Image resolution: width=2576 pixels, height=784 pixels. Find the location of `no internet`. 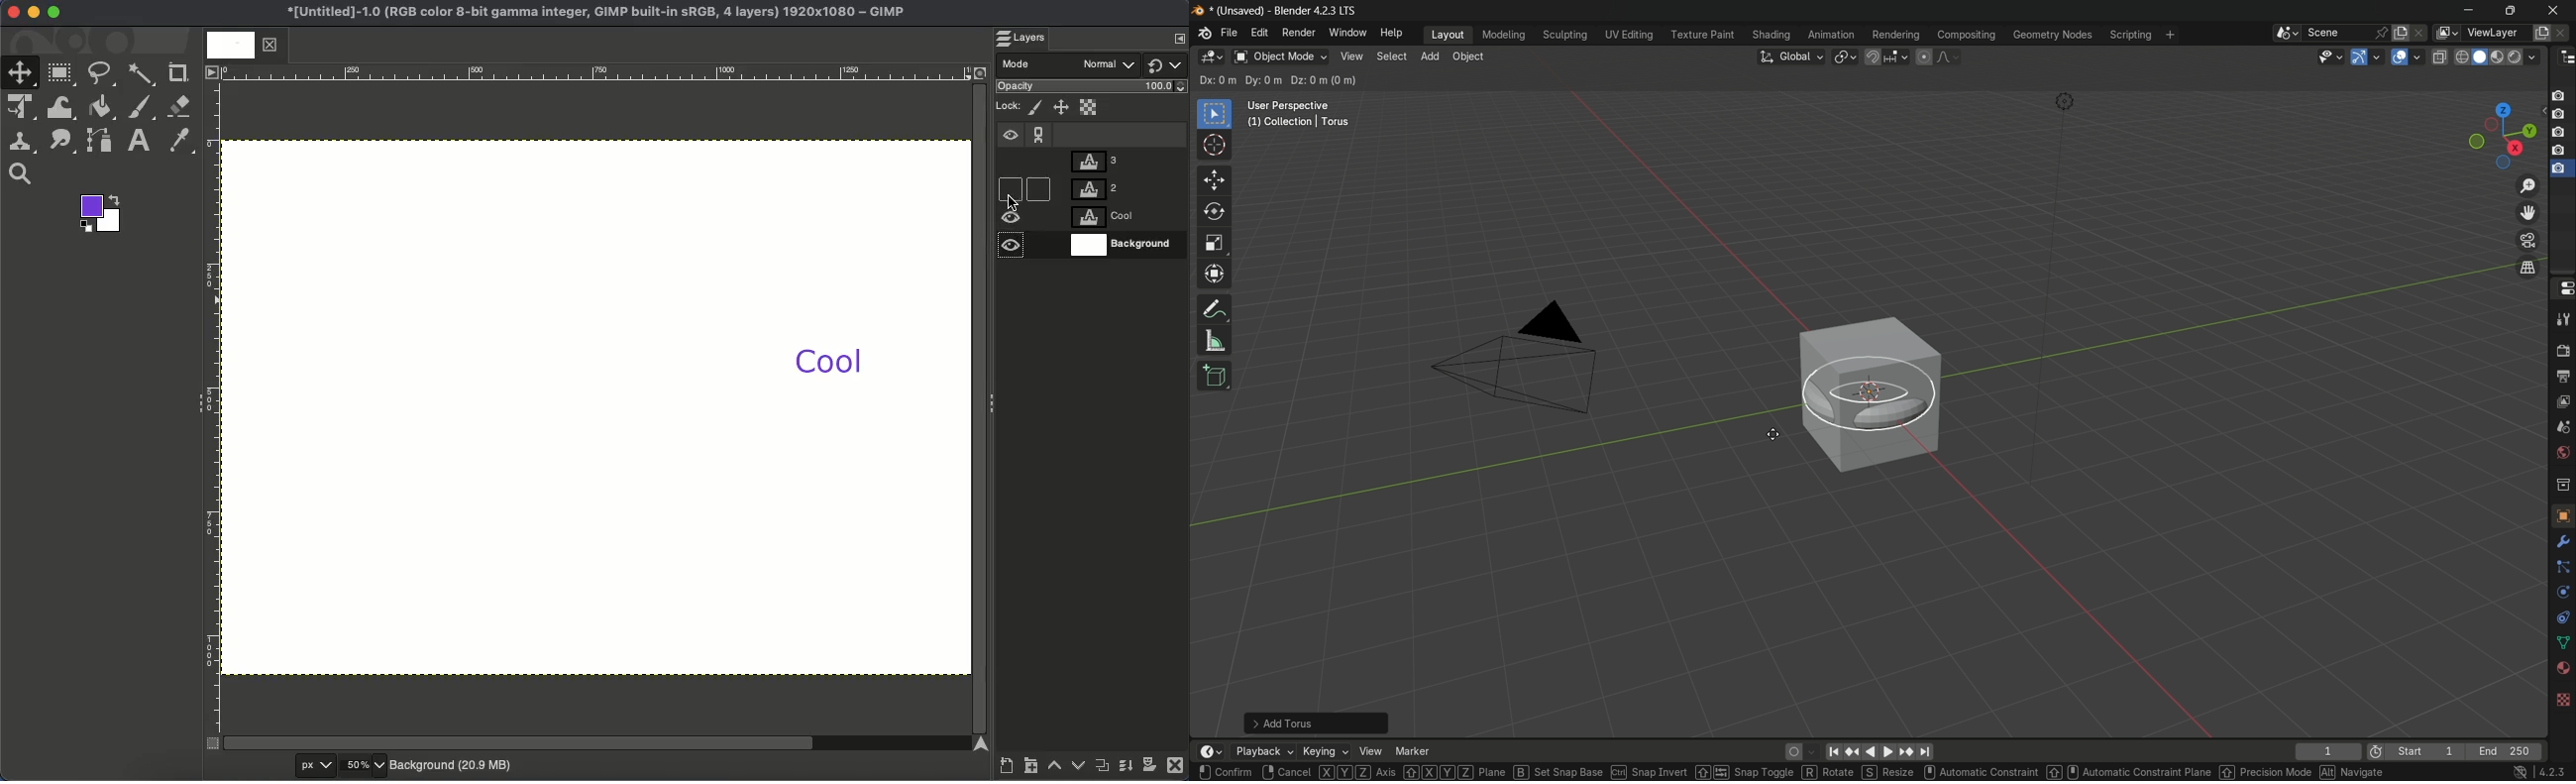

no internet is located at coordinates (2518, 772).